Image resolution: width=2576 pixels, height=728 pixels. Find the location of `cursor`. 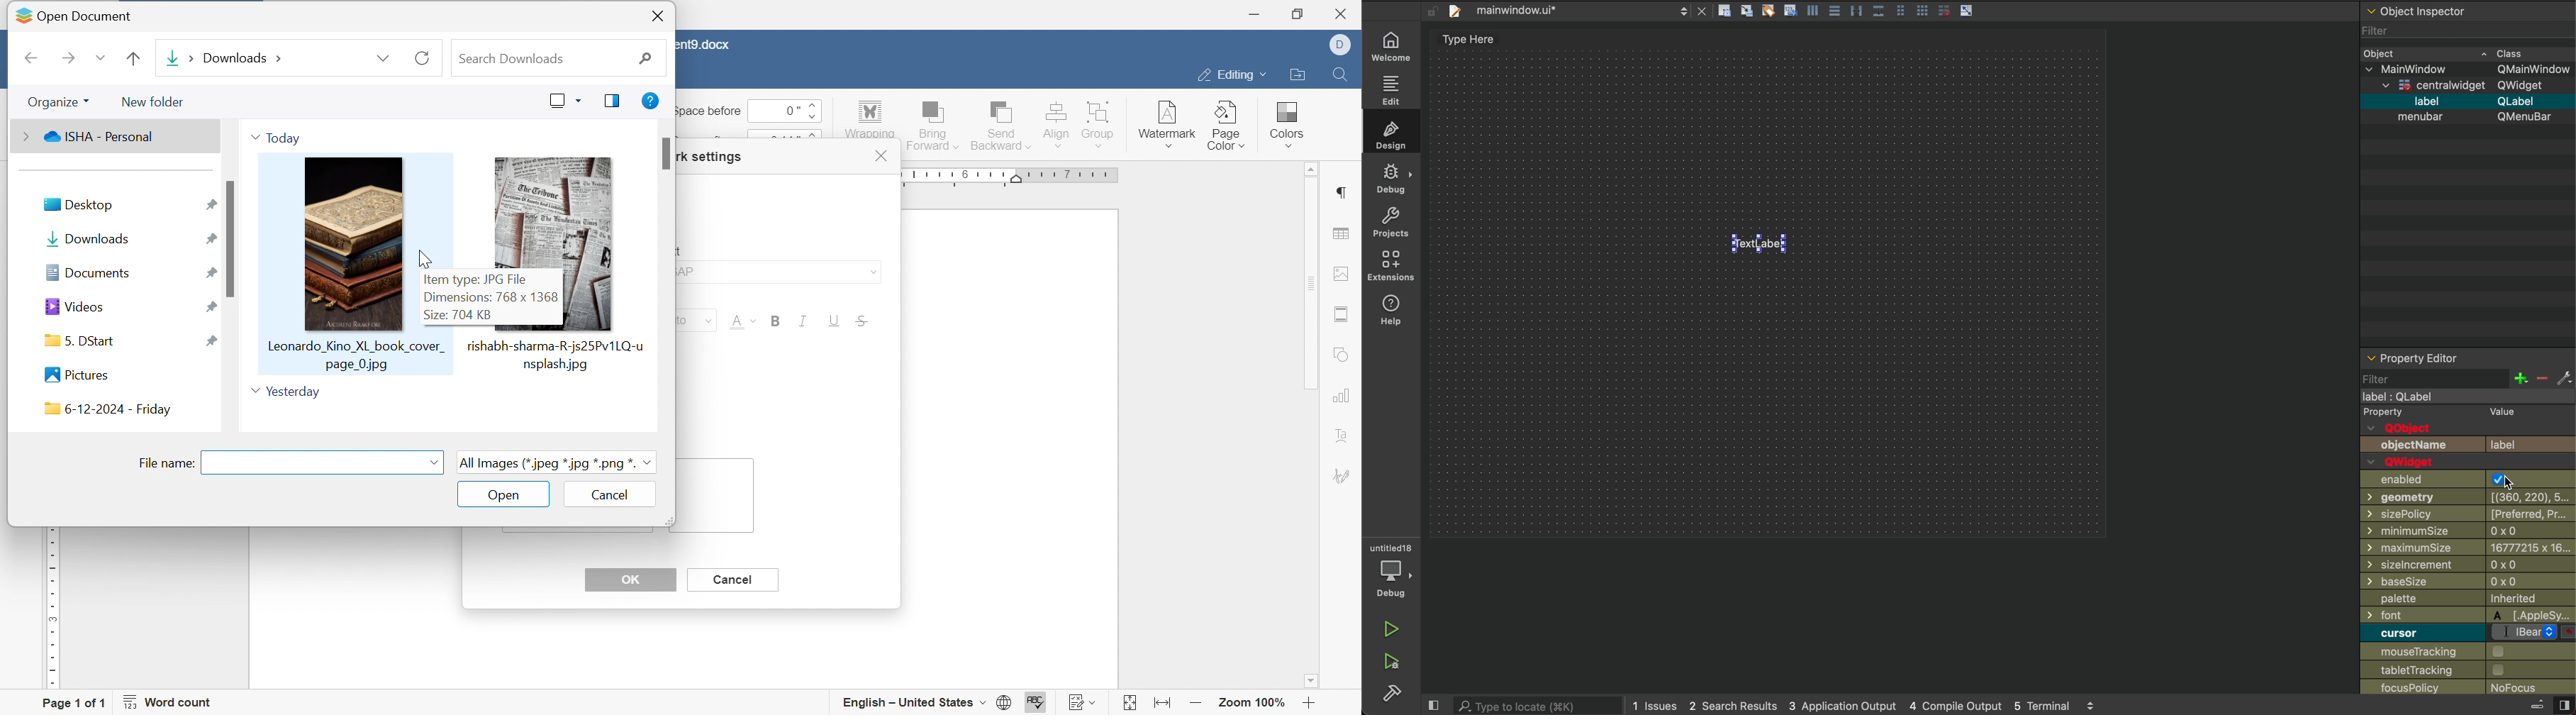

cursor is located at coordinates (2505, 484).